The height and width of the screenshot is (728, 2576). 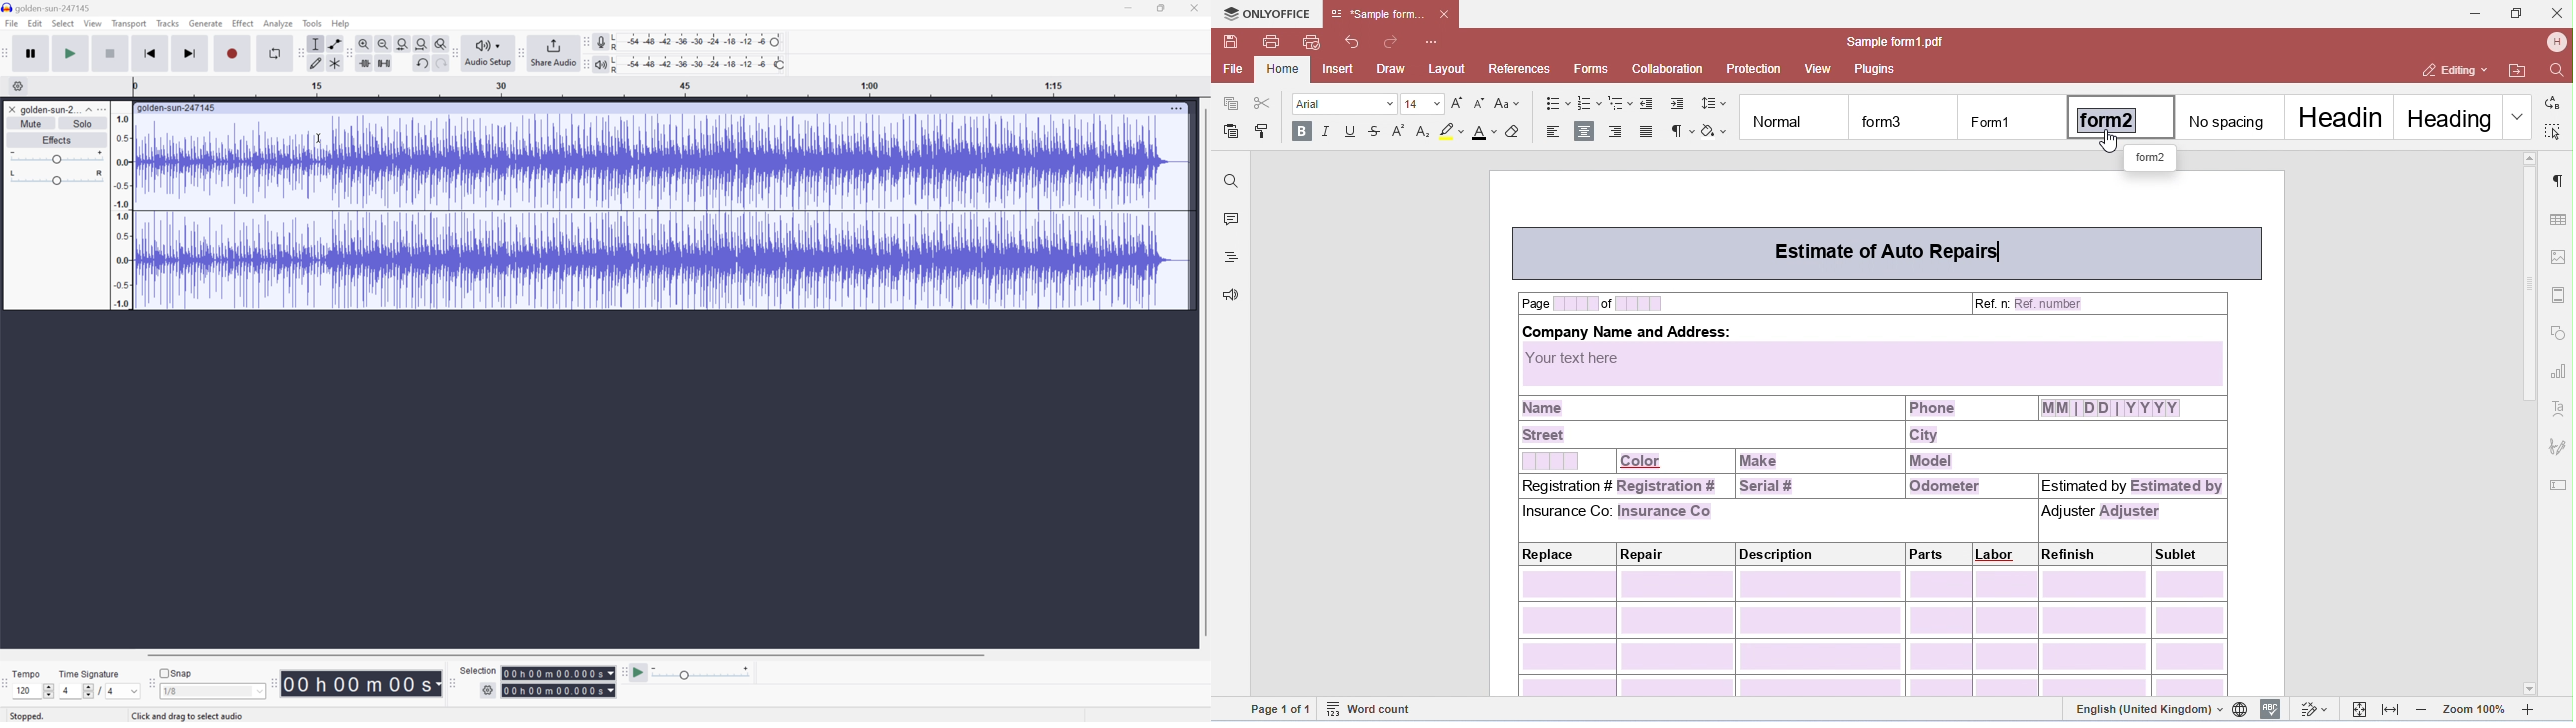 What do you see at coordinates (699, 41) in the screenshot?
I see `Recording level: 62%` at bounding box center [699, 41].